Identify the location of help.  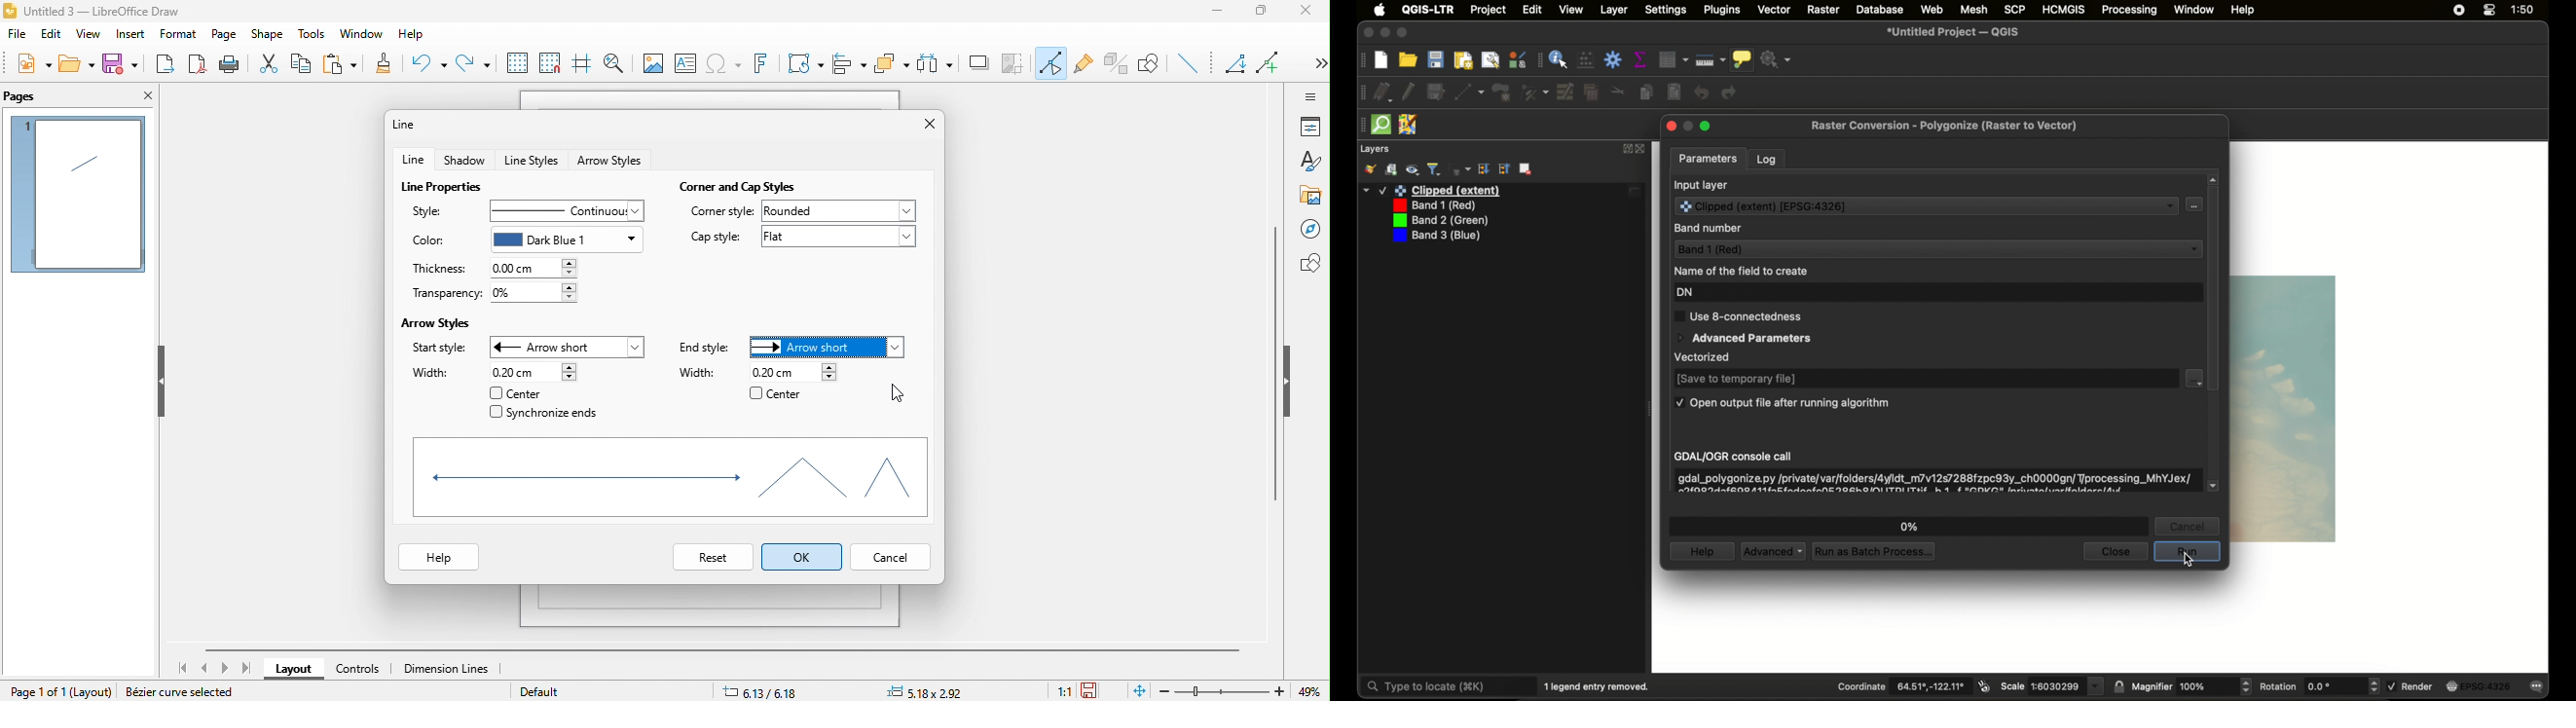
(1700, 551).